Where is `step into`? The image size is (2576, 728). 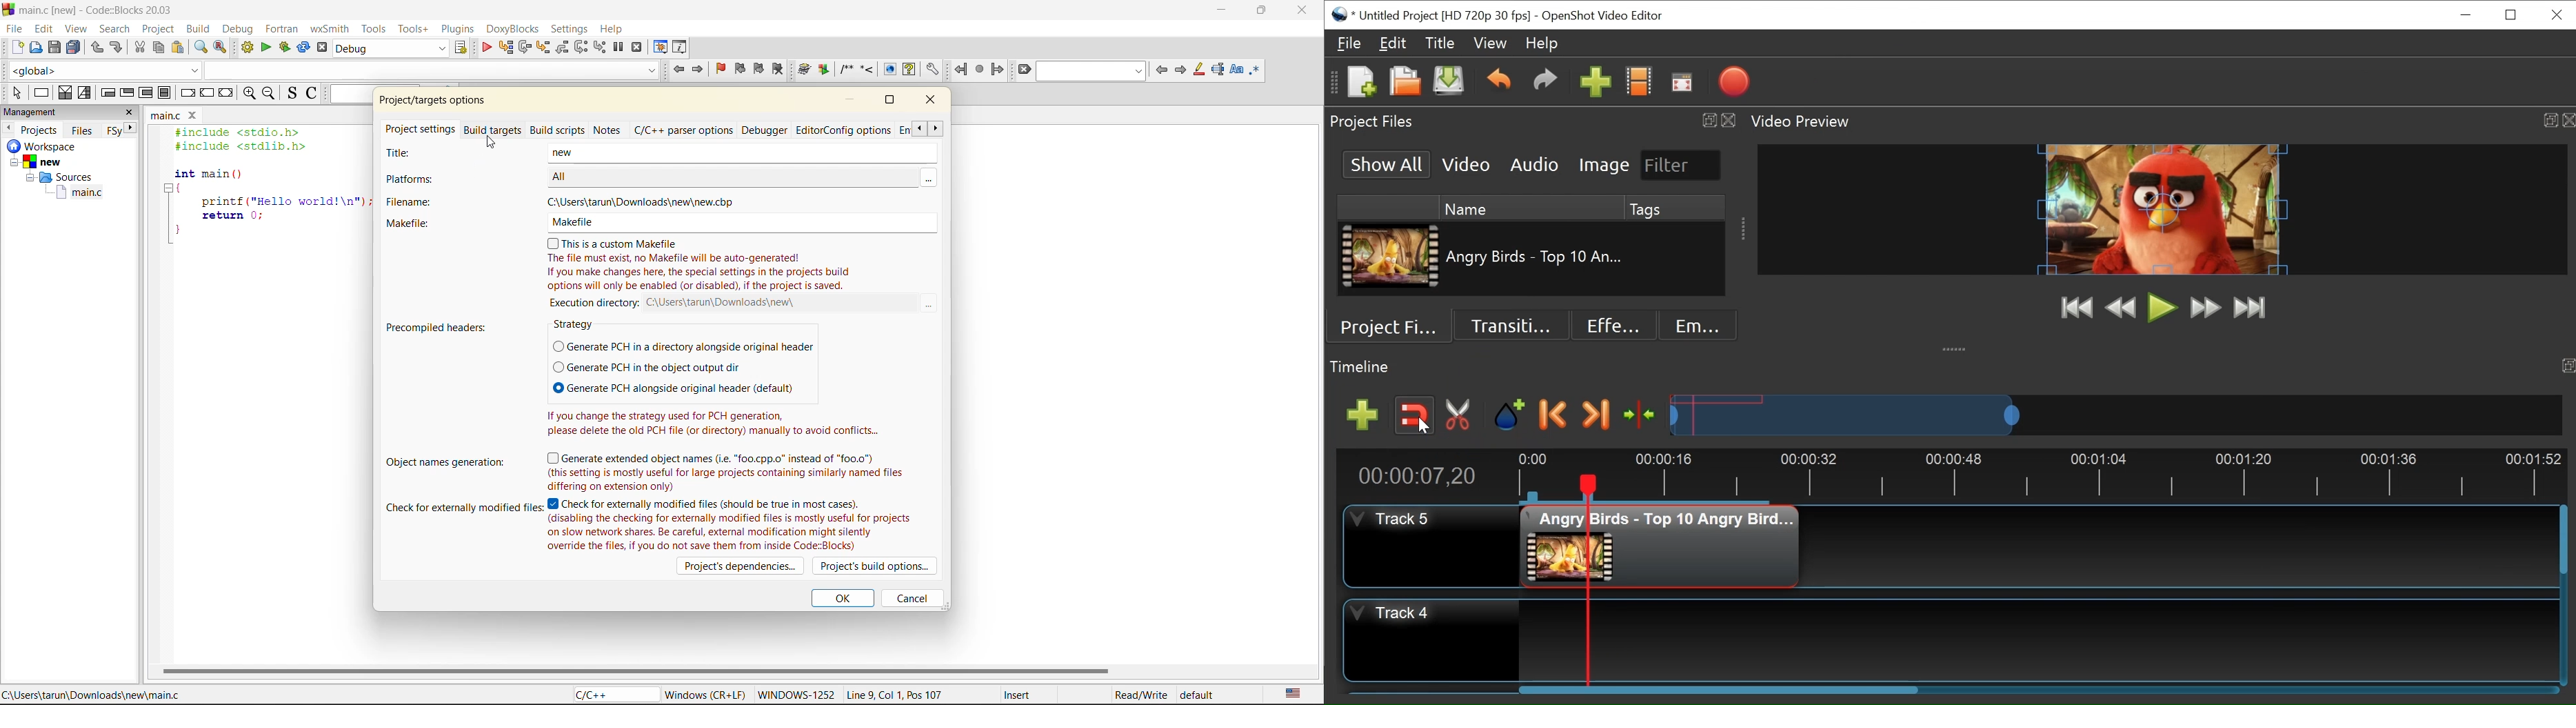 step into is located at coordinates (544, 48).